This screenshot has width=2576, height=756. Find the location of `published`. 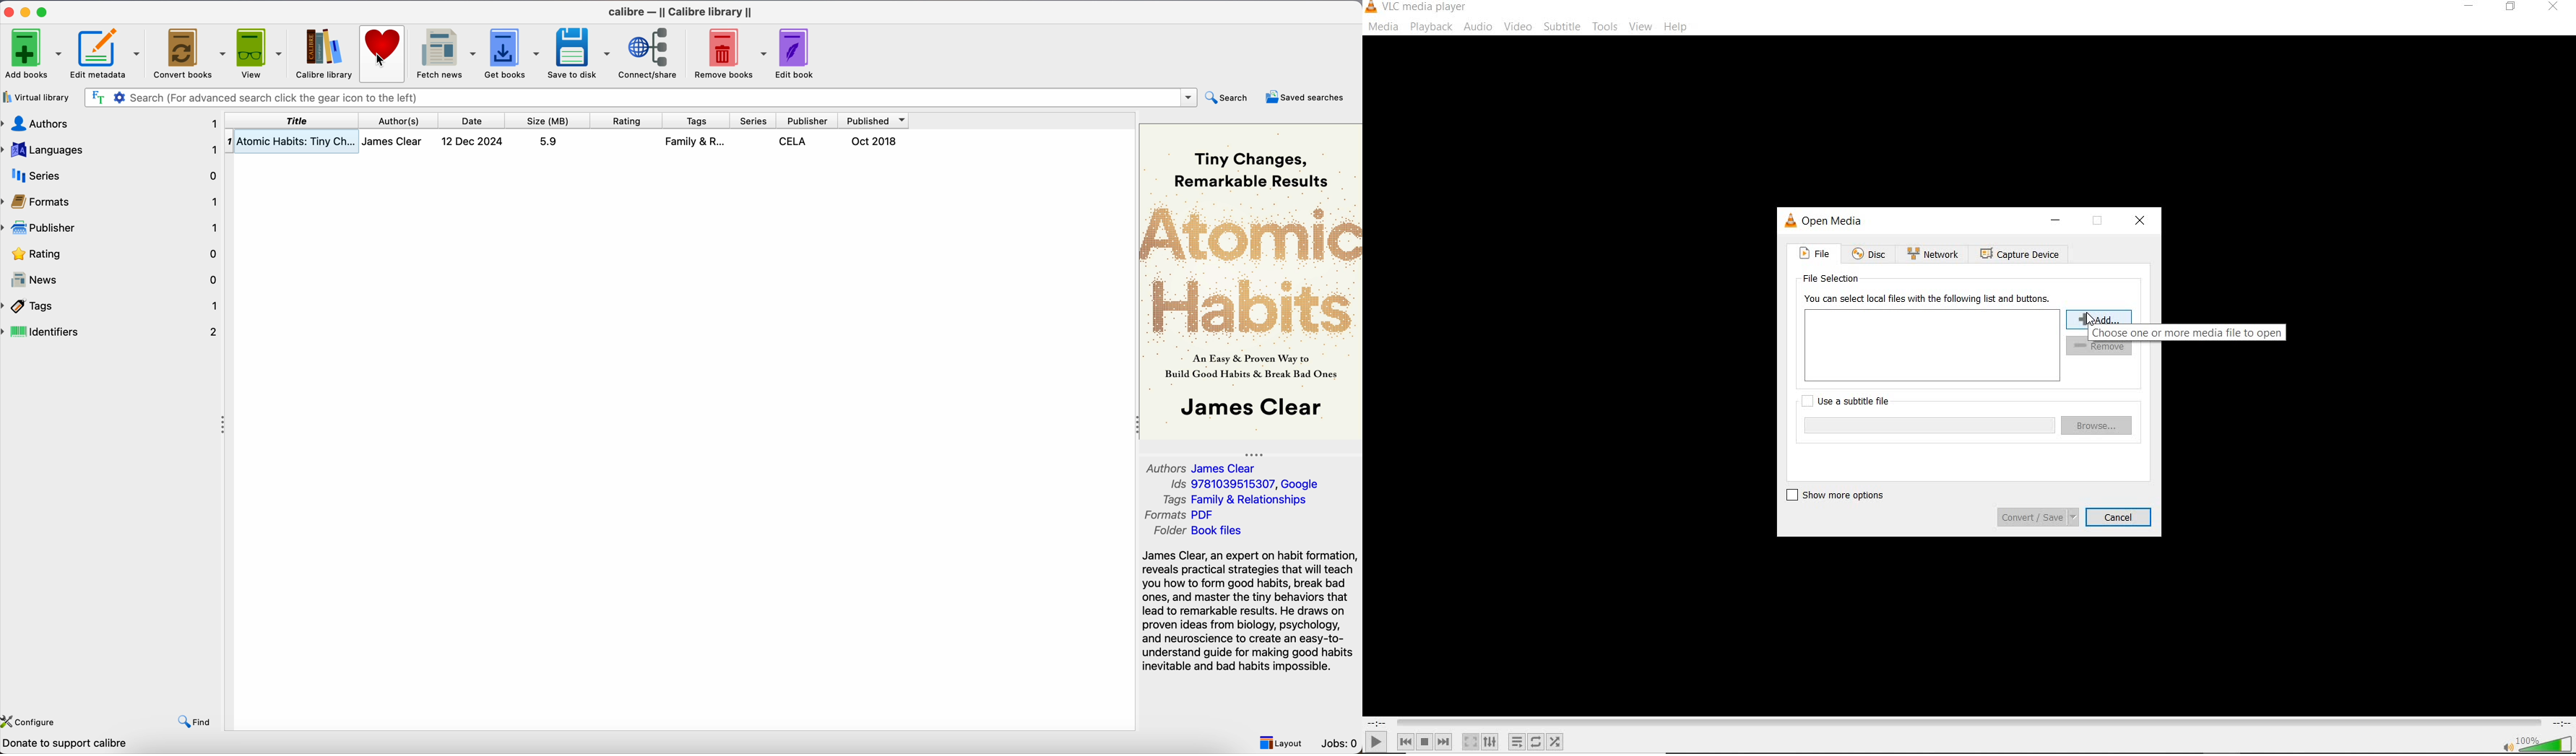

published is located at coordinates (875, 121).